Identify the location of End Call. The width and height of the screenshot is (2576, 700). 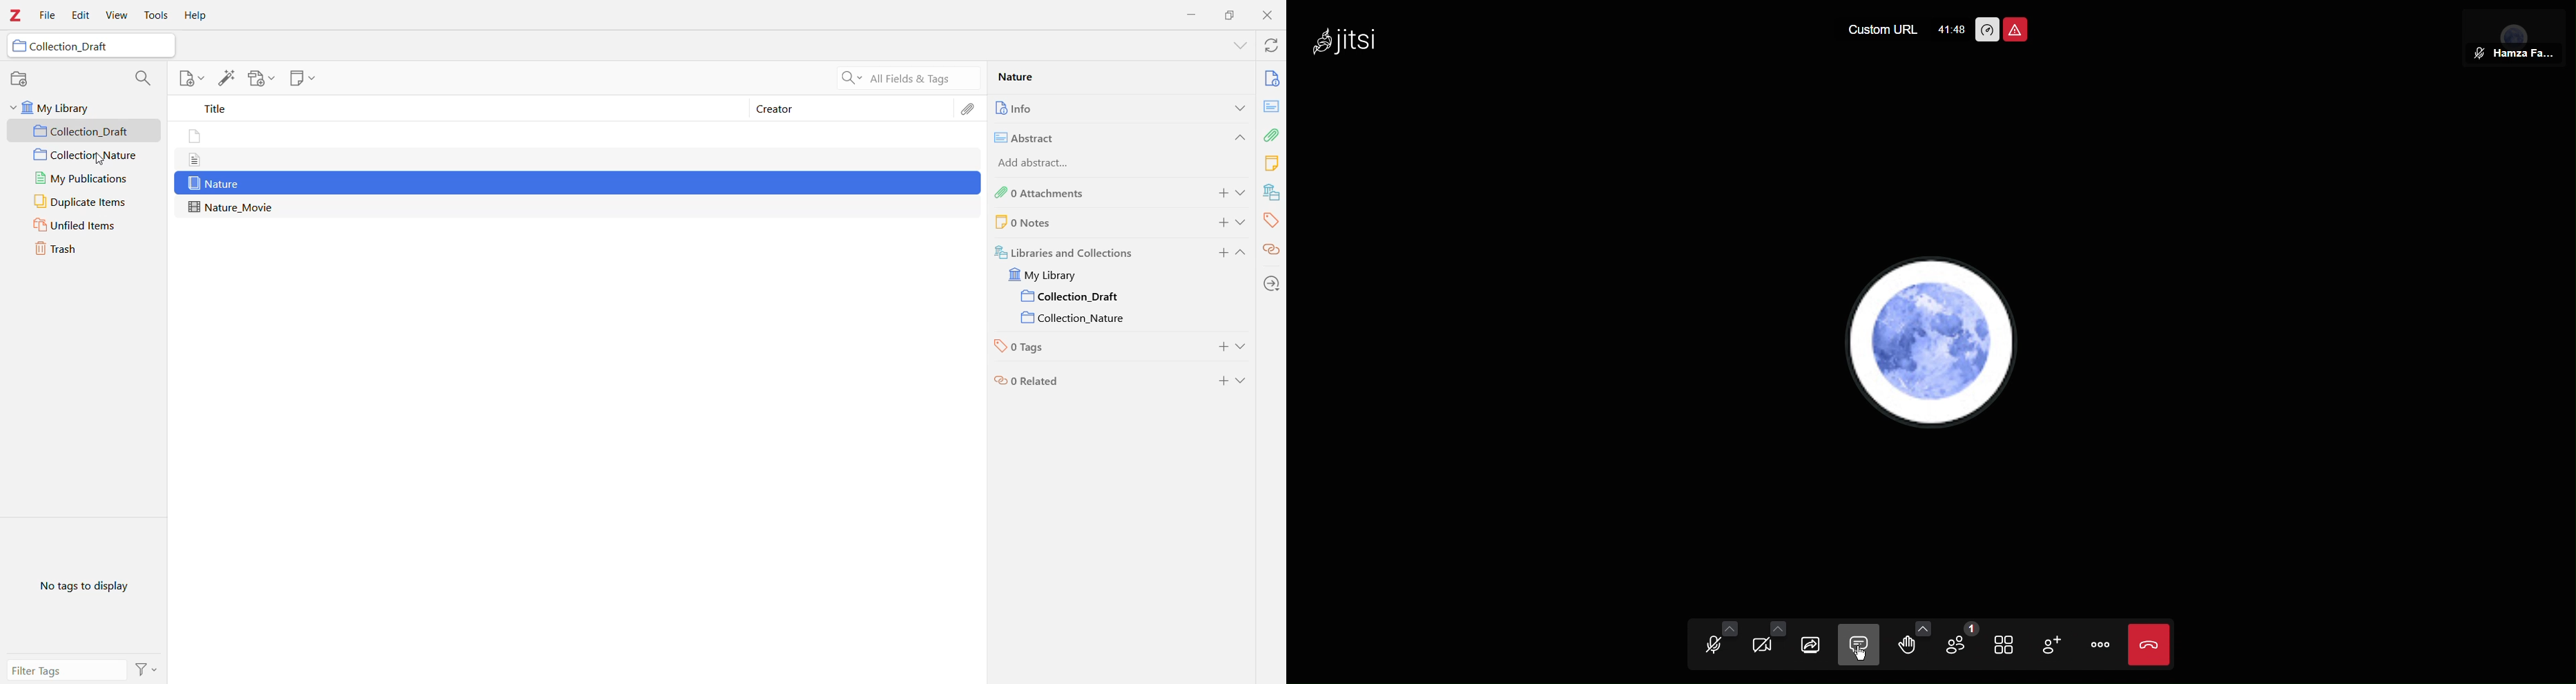
(2150, 646).